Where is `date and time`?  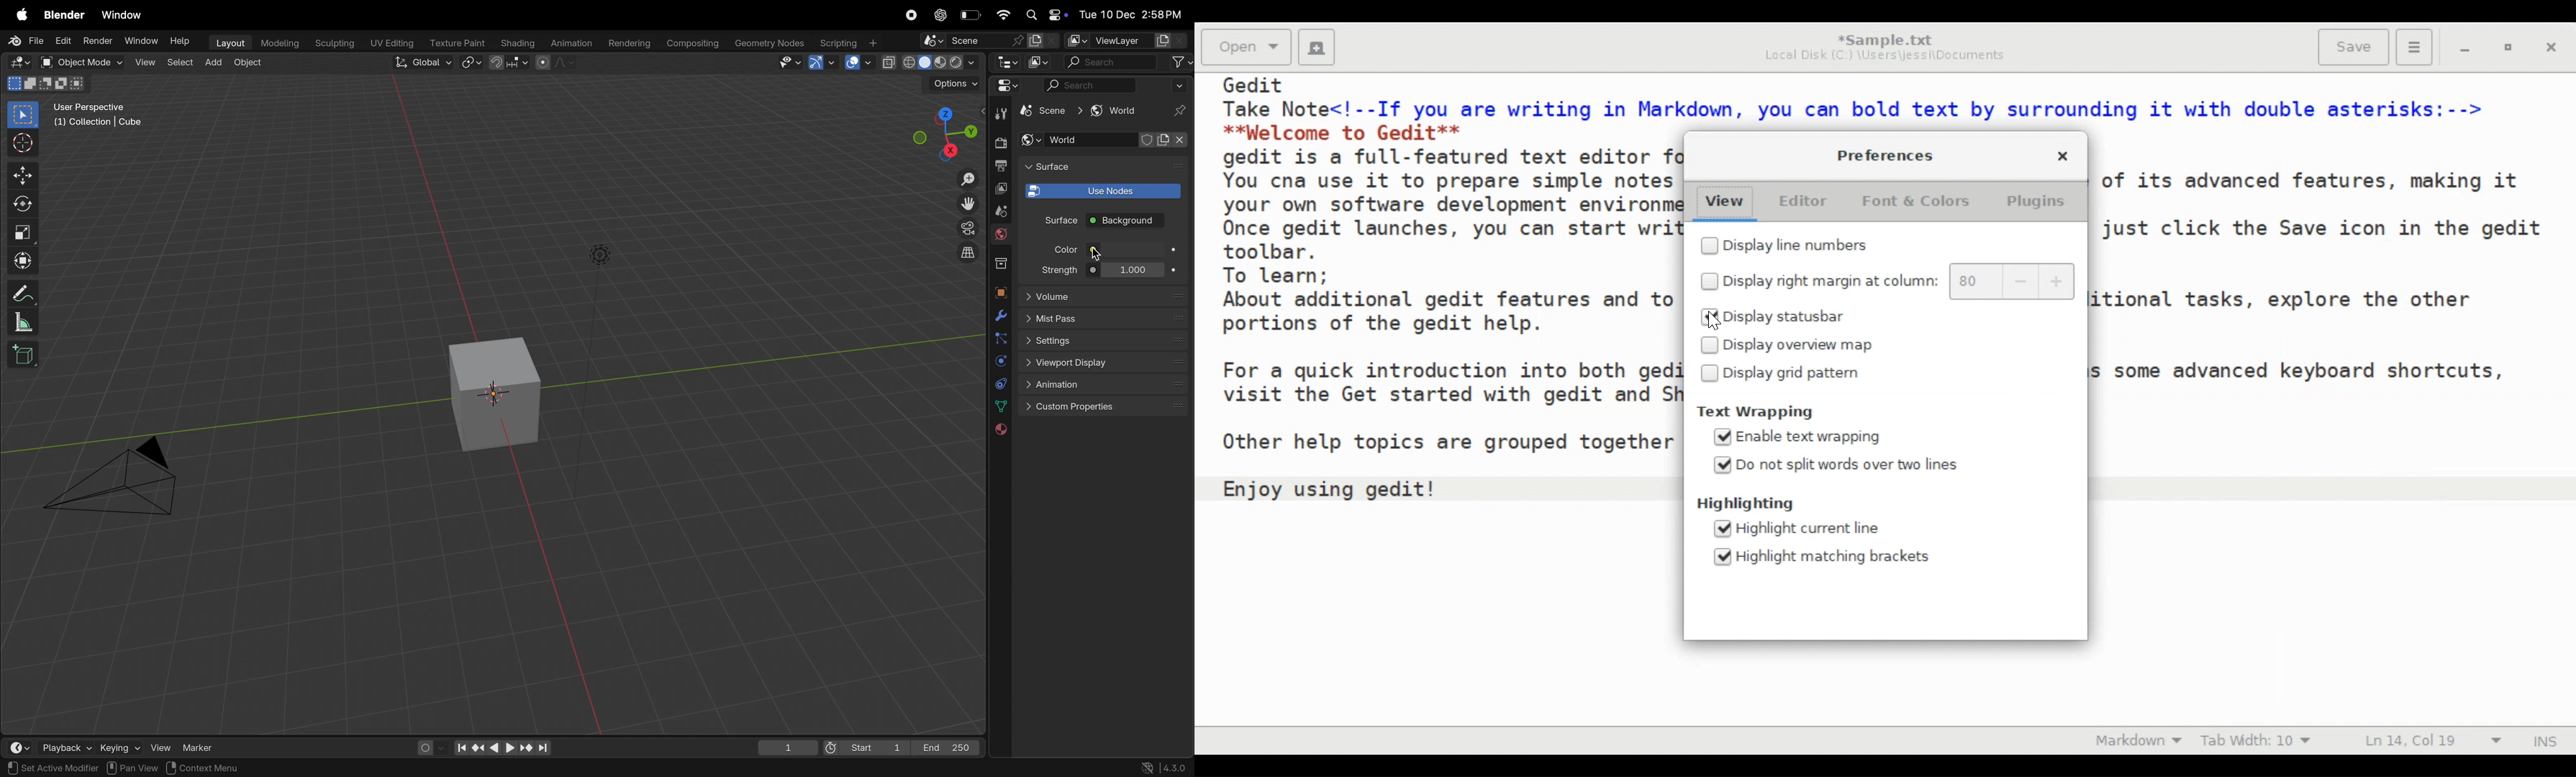 date and time is located at coordinates (1135, 15).